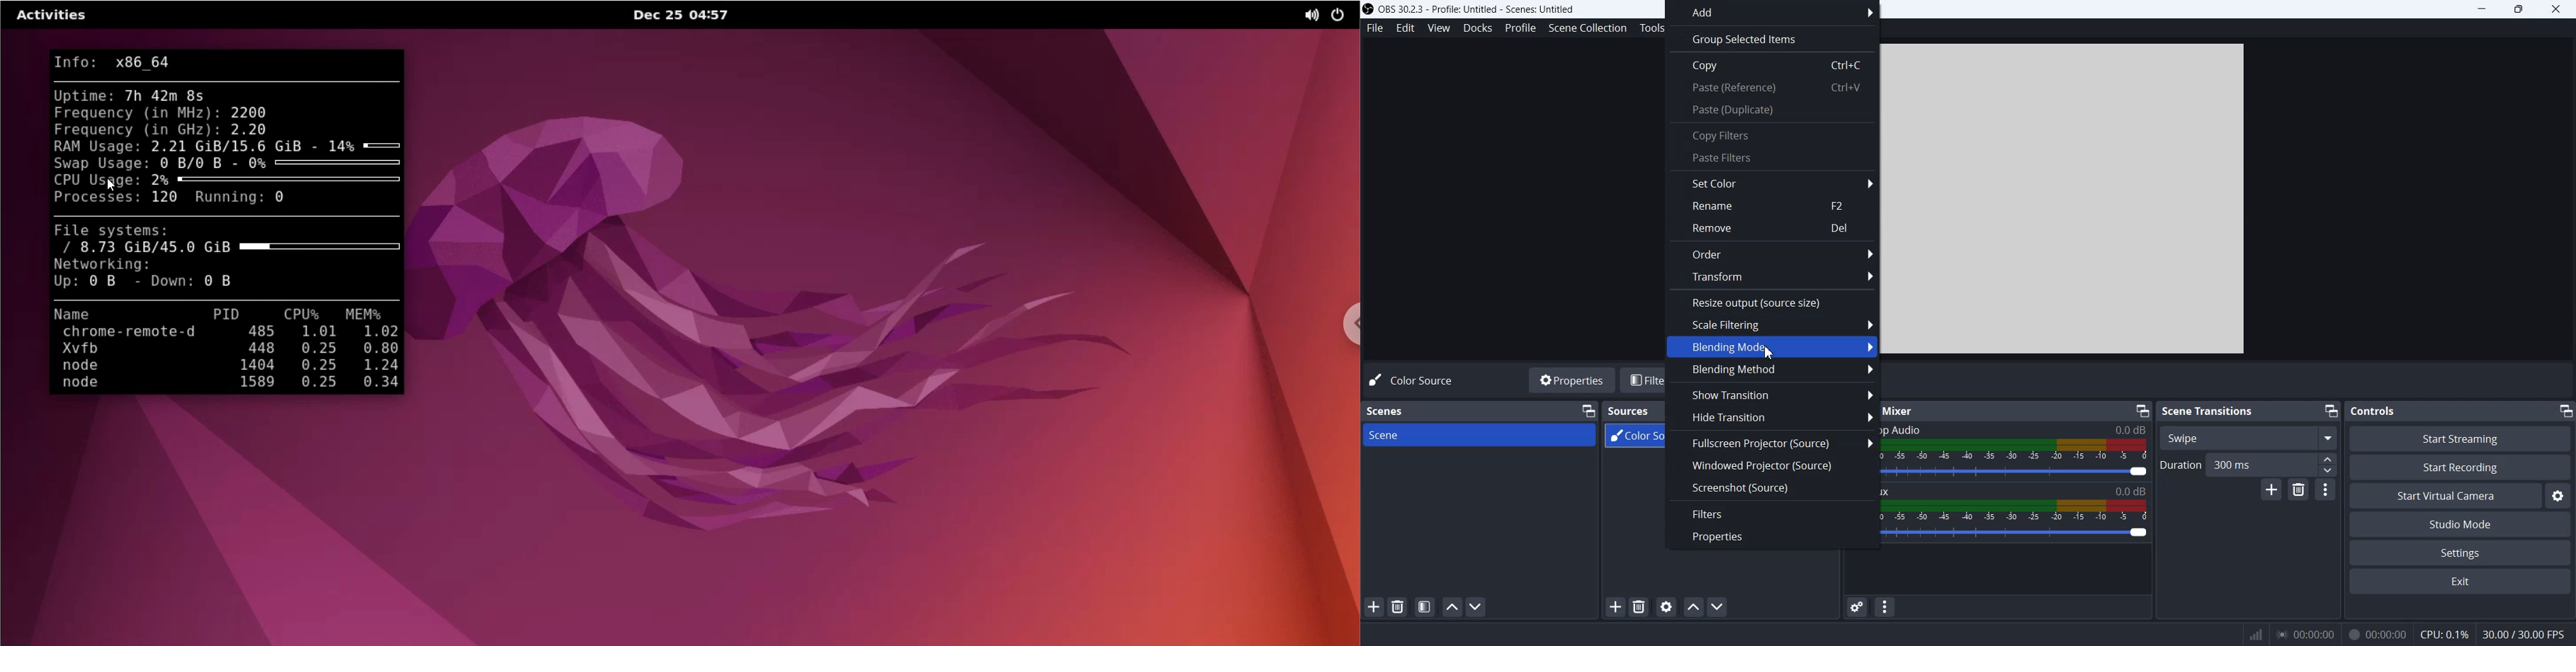 Image resolution: width=2576 pixels, height=672 pixels. Describe the element at coordinates (1405, 27) in the screenshot. I see `Edit` at that location.